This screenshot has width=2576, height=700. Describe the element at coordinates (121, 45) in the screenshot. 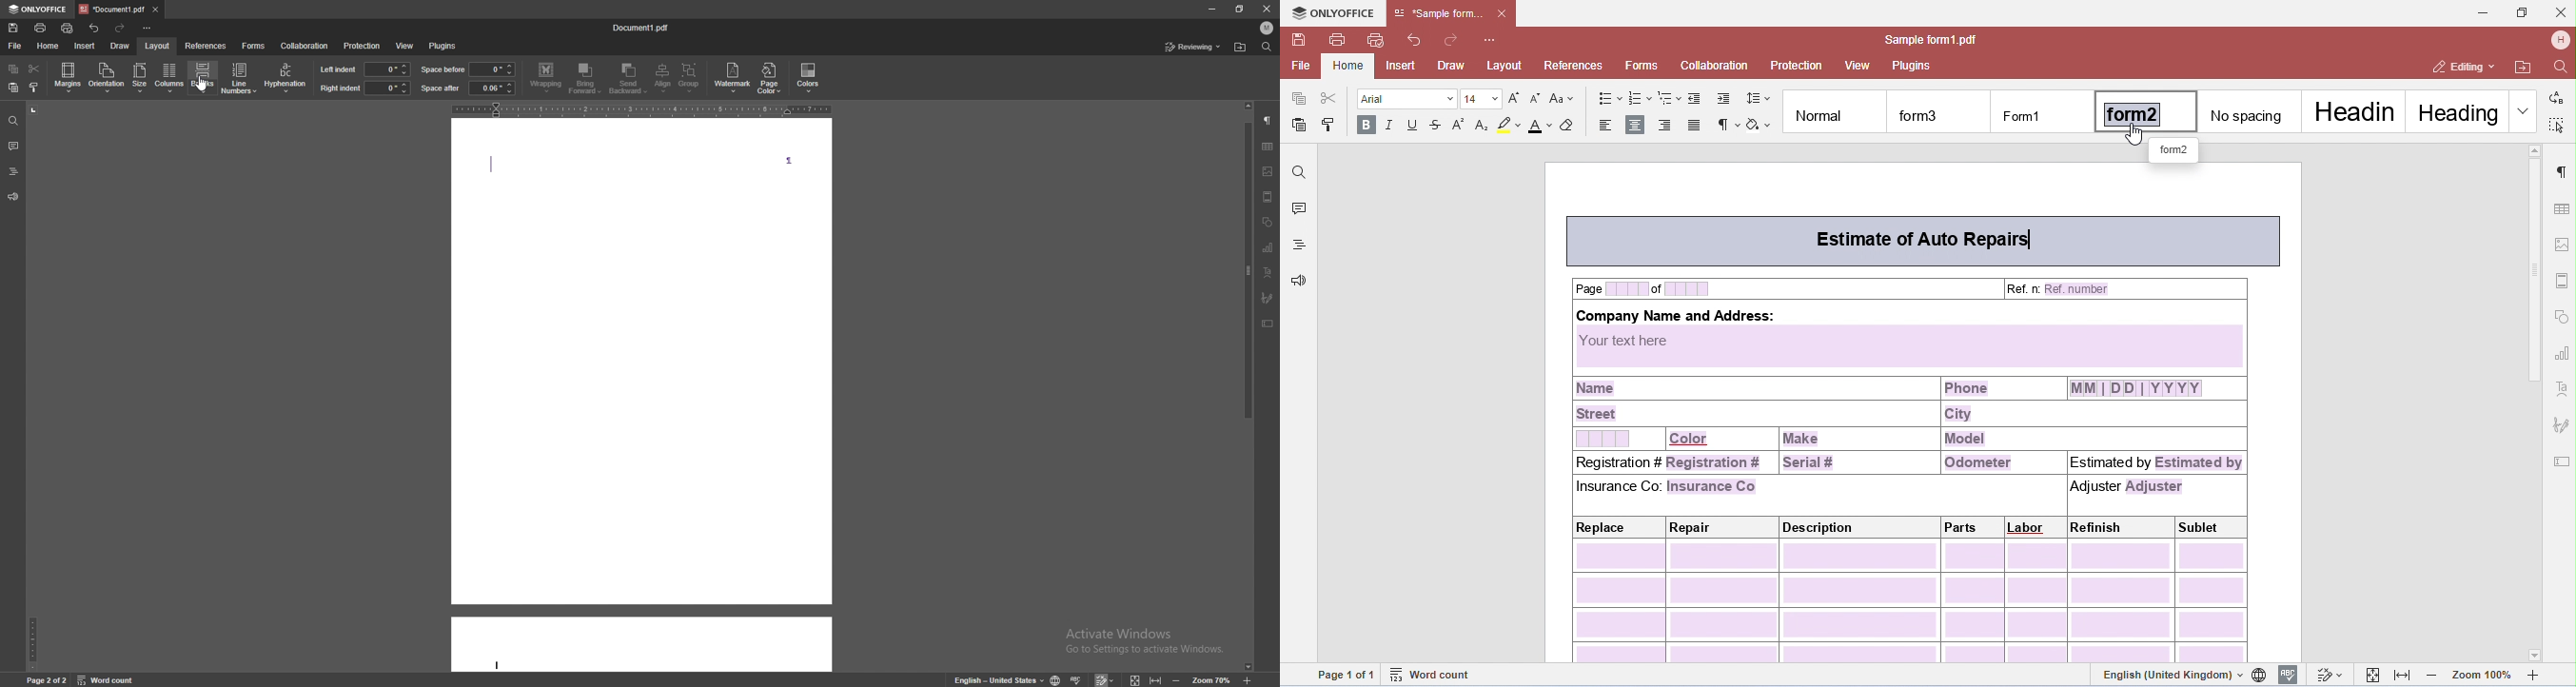

I see `draw` at that location.